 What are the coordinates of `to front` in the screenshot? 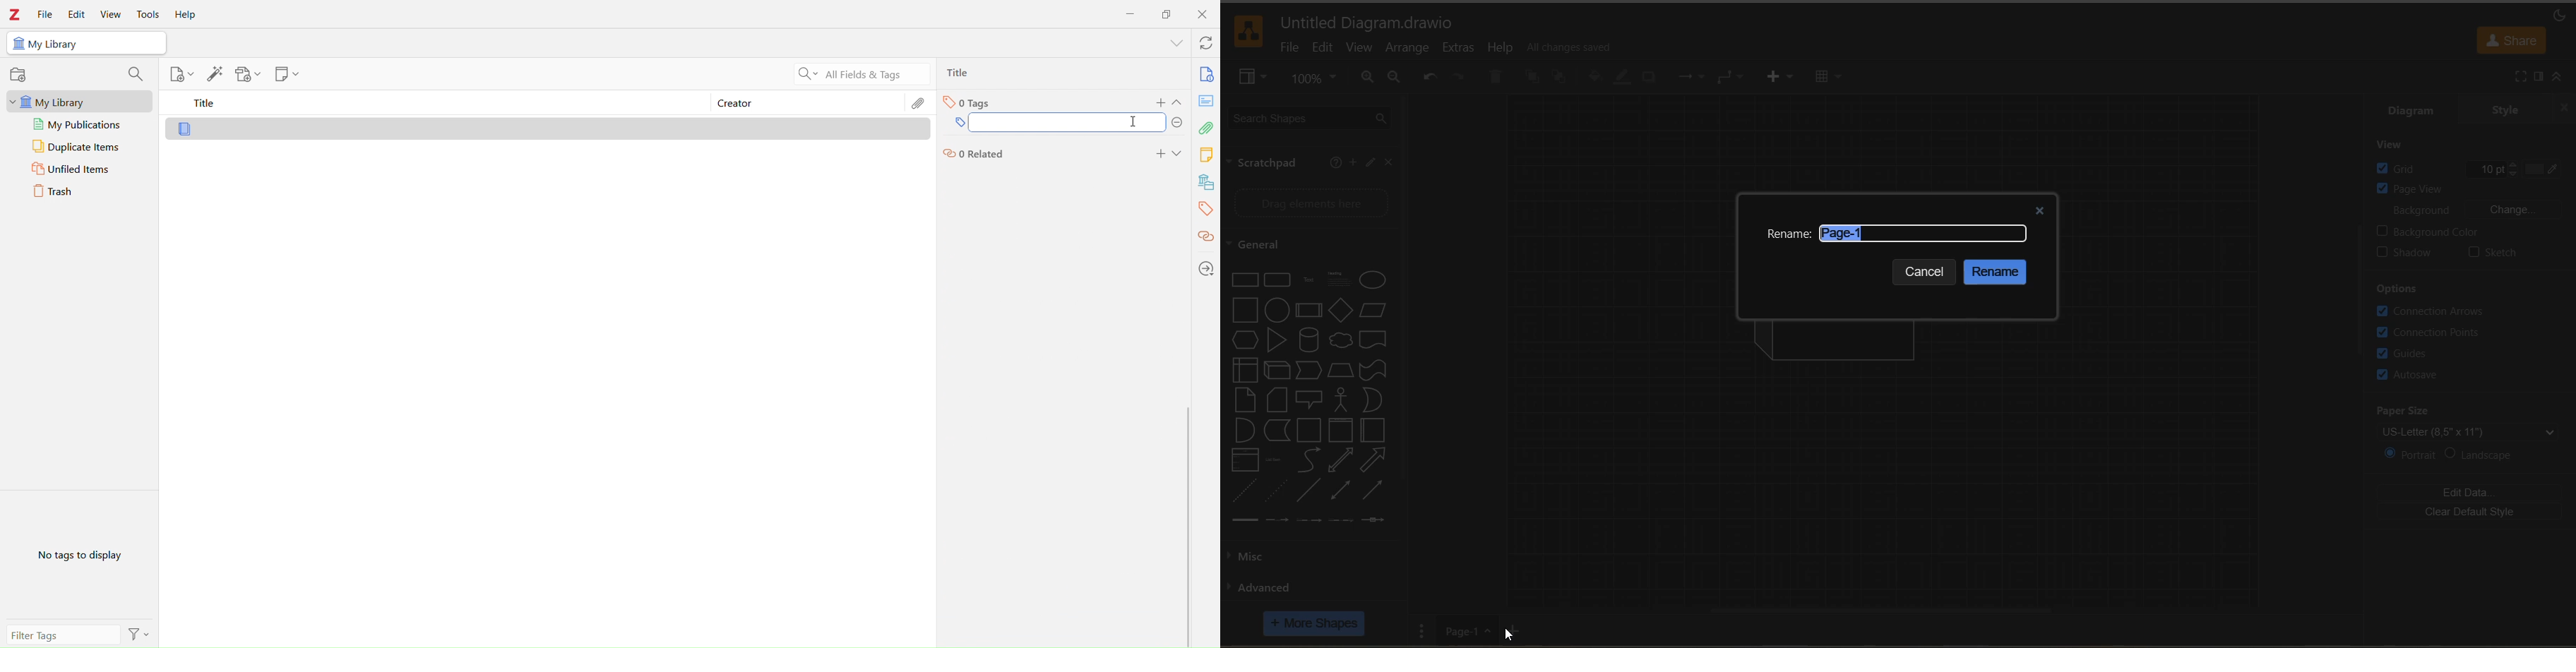 It's located at (1533, 78).